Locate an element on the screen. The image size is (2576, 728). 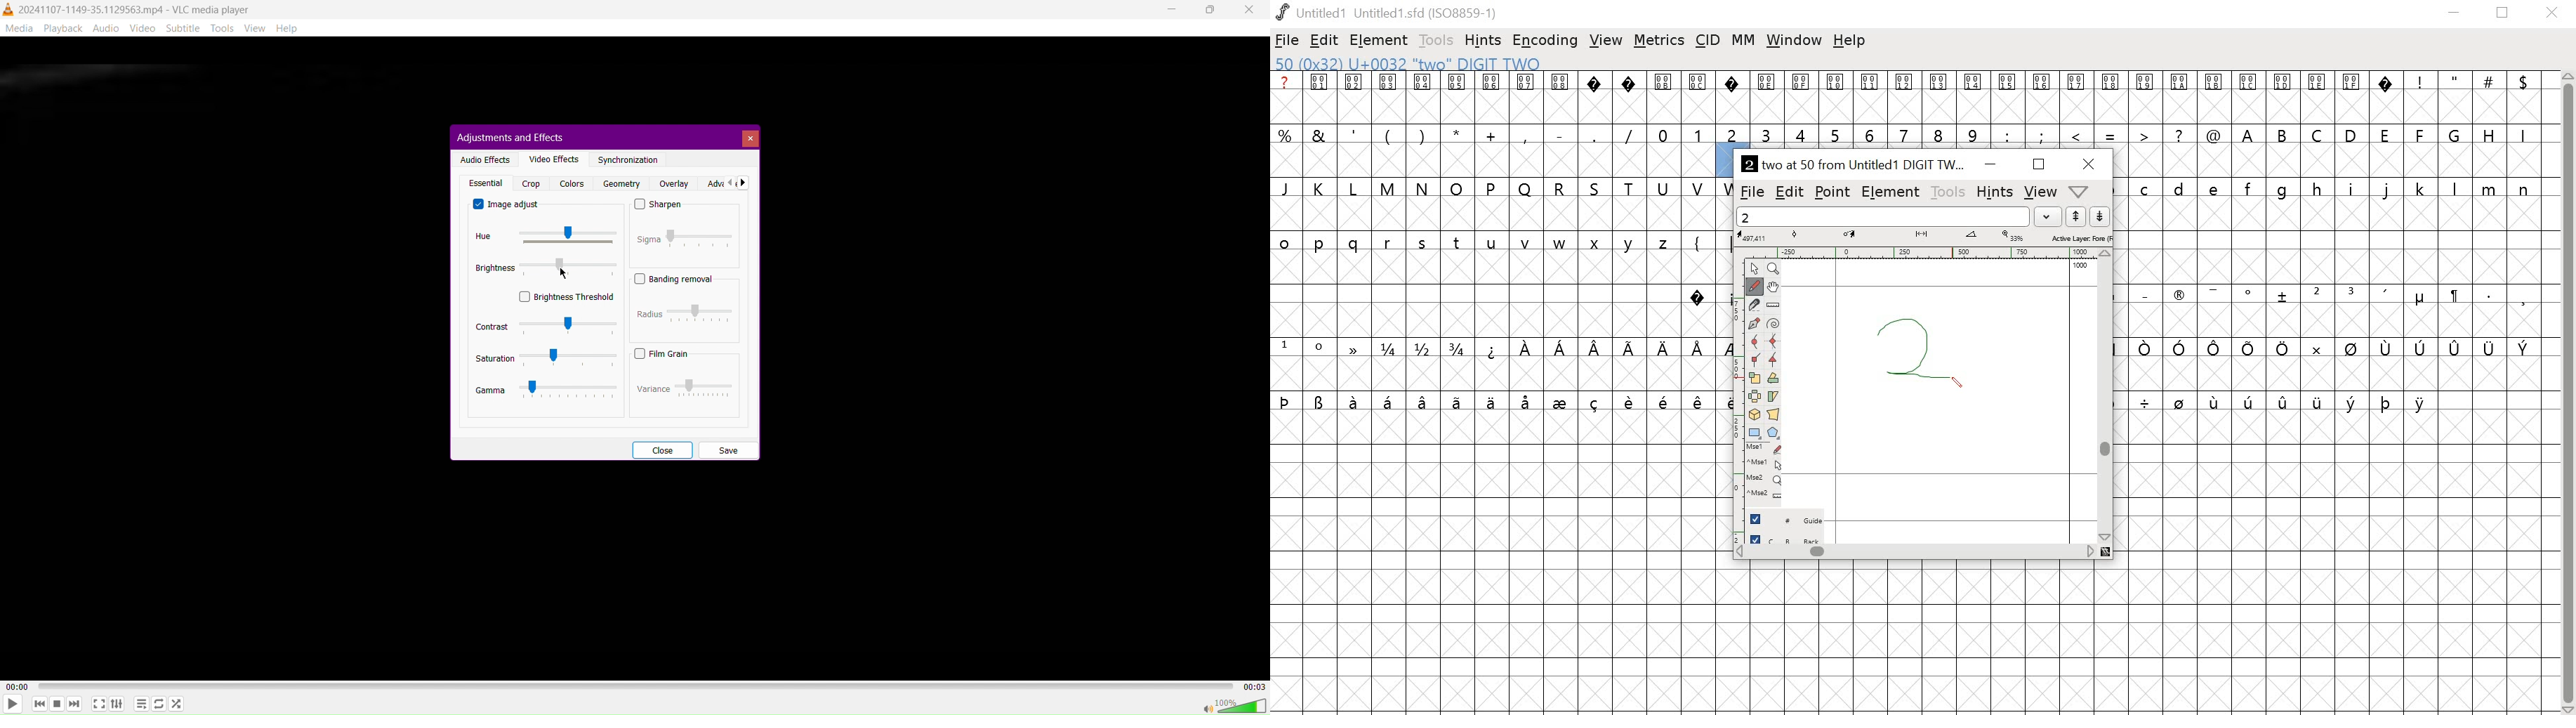
Fullscreen is located at coordinates (99, 704).